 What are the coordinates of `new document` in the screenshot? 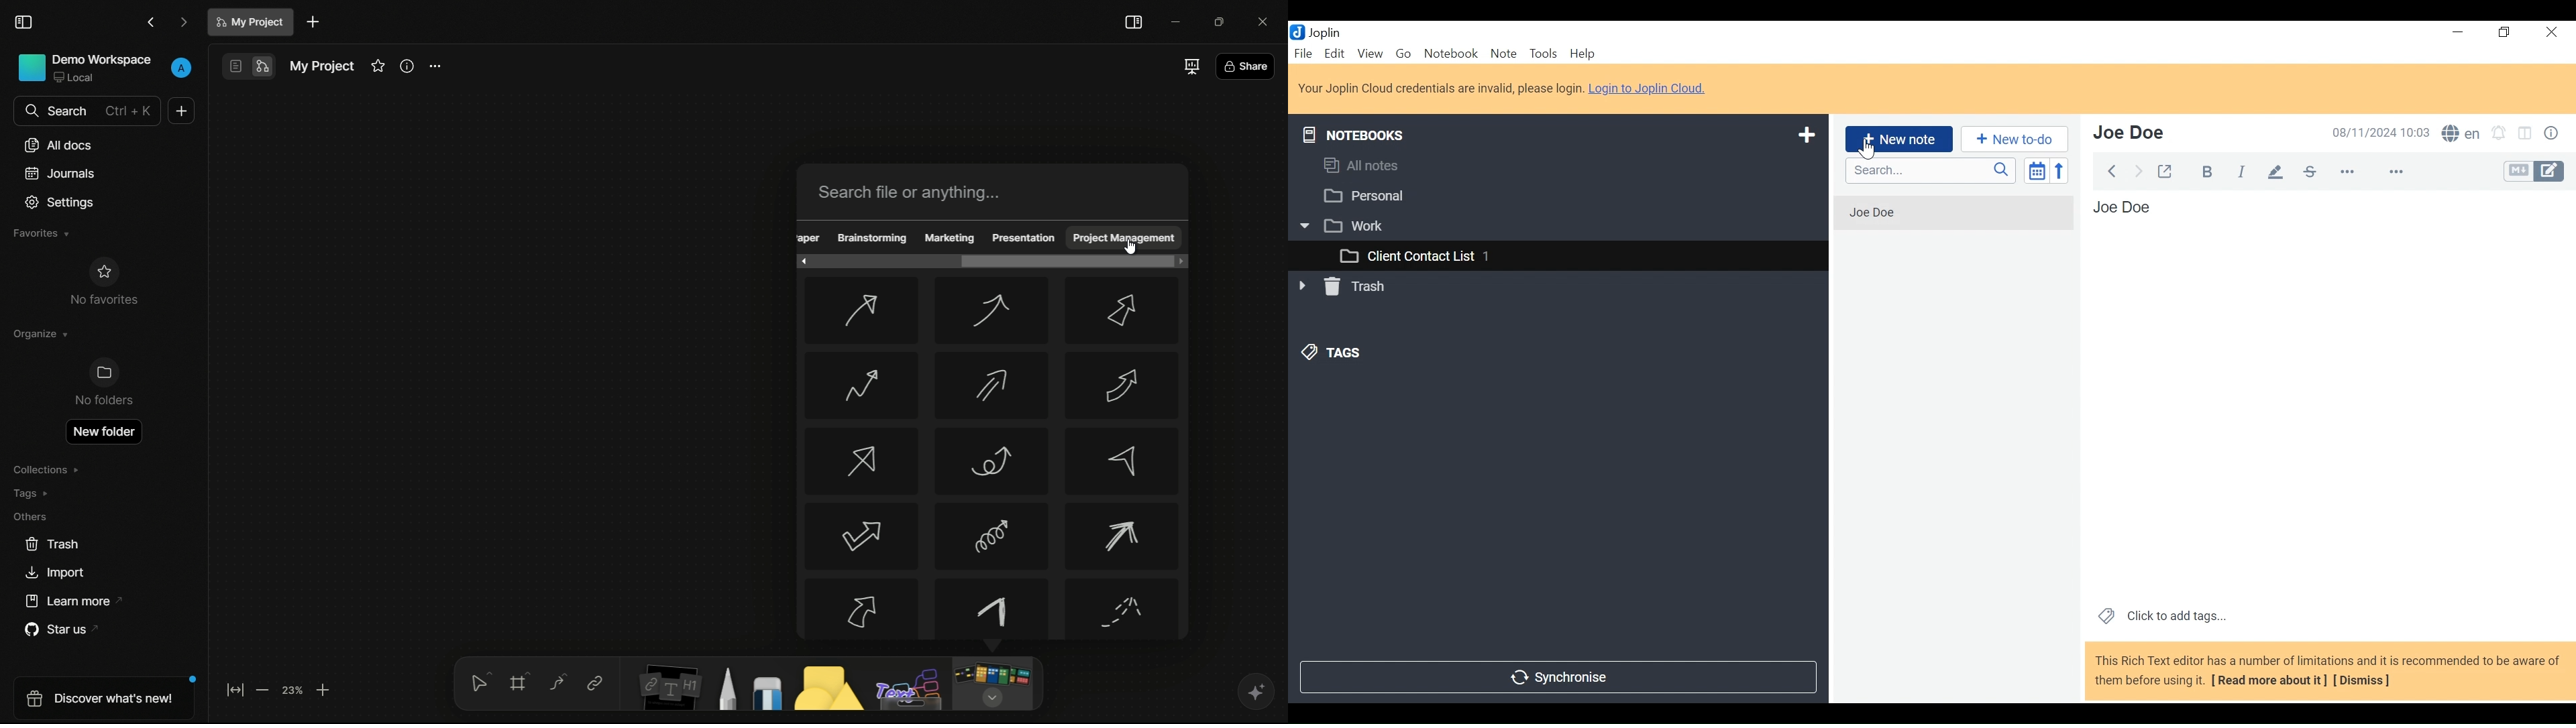 It's located at (181, 111).